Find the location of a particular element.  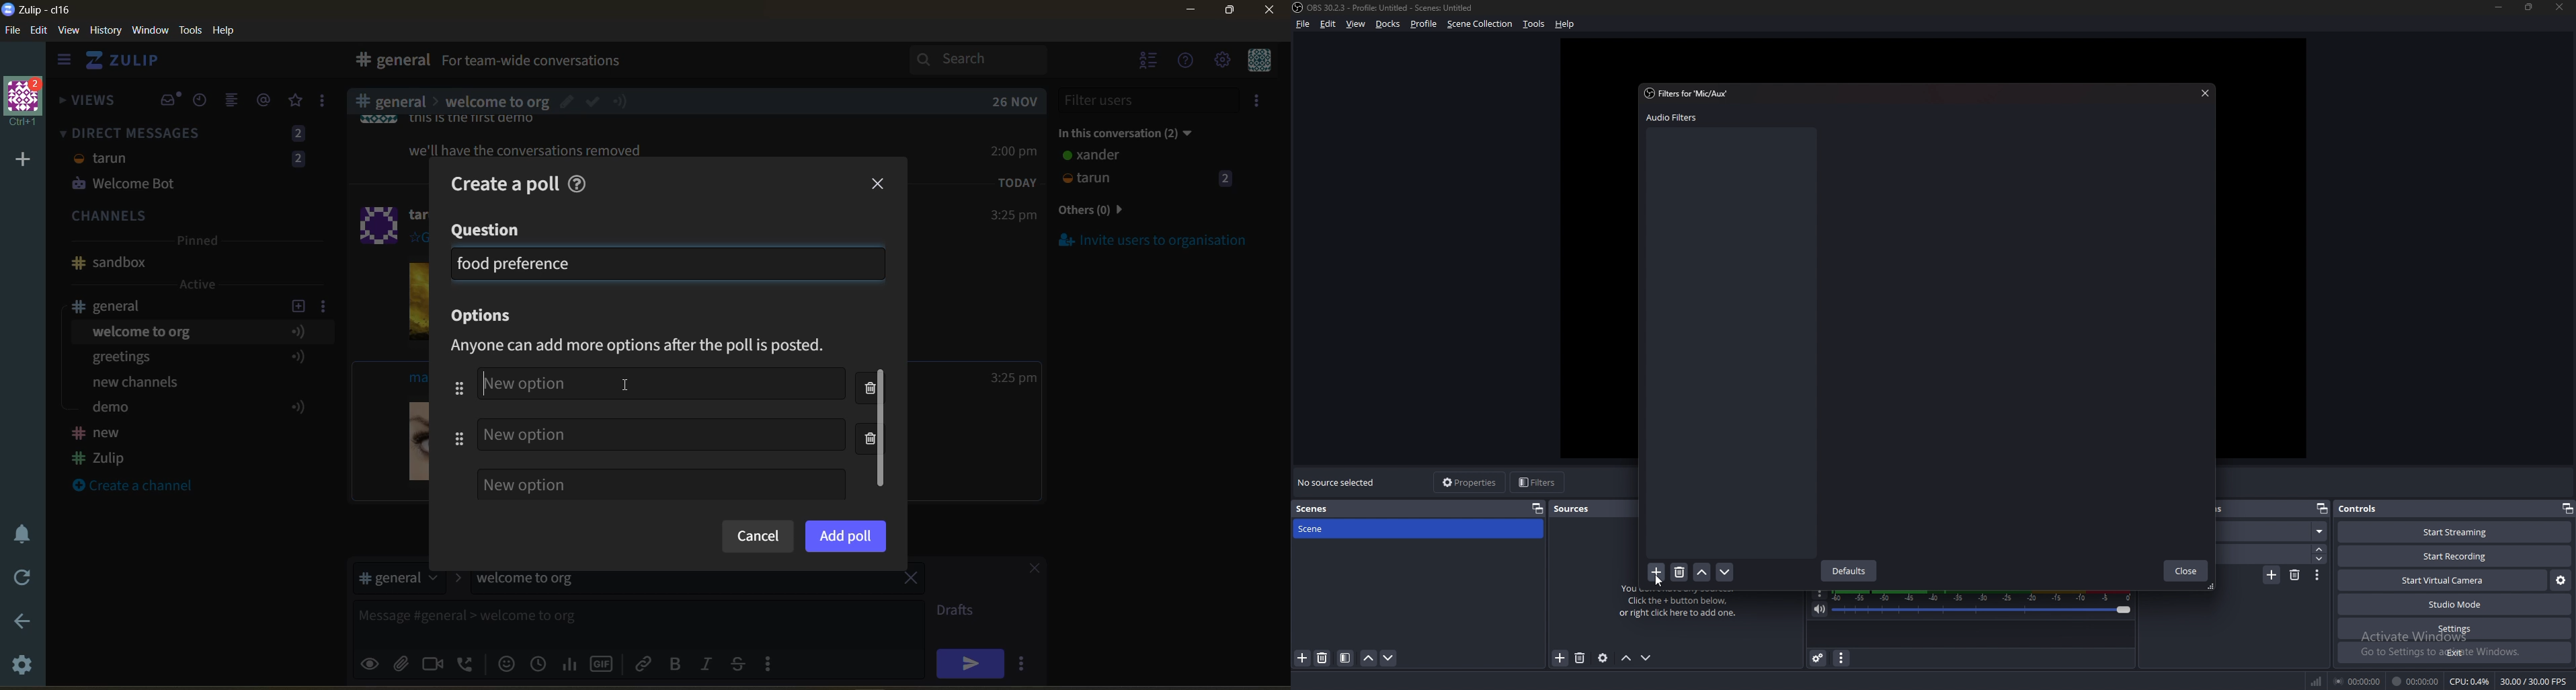

scene is located at coordinates (2274, 531).